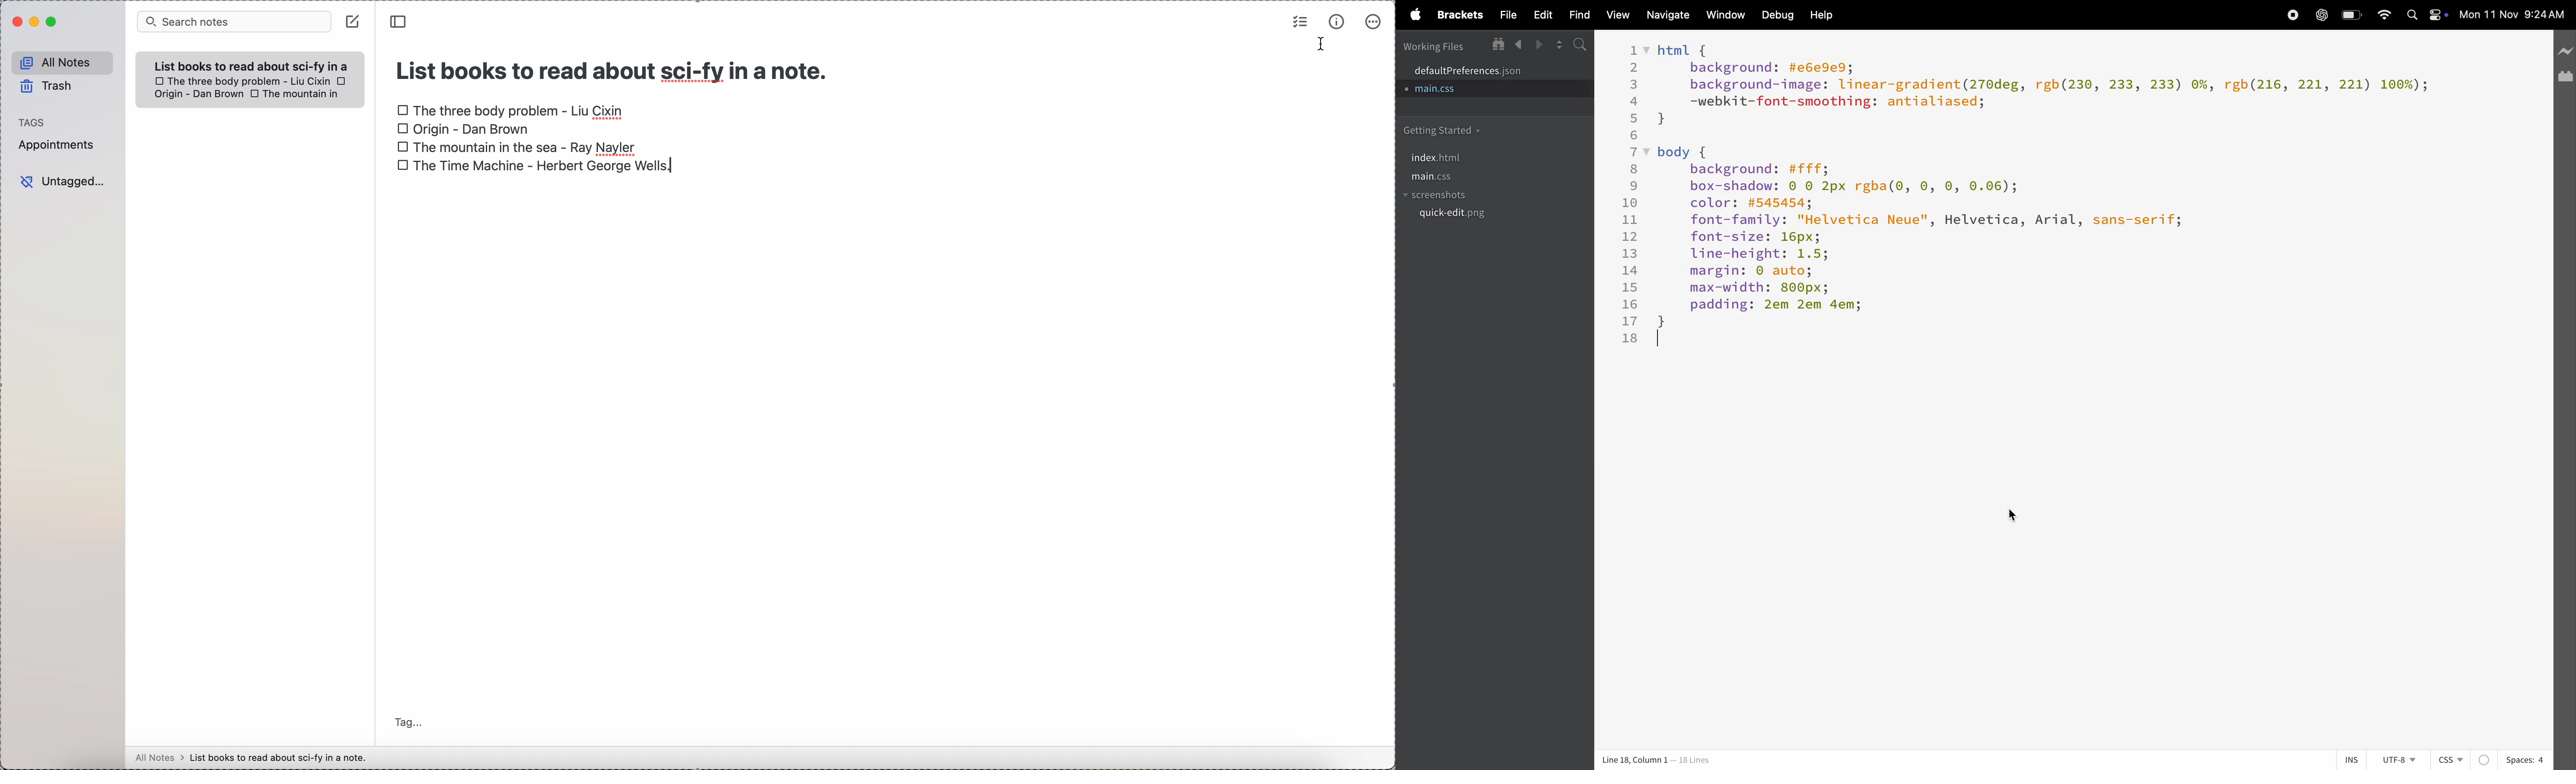 The height and width of the screenshot is (784, 2576). I want to click on brackets, so click(1458, 17).